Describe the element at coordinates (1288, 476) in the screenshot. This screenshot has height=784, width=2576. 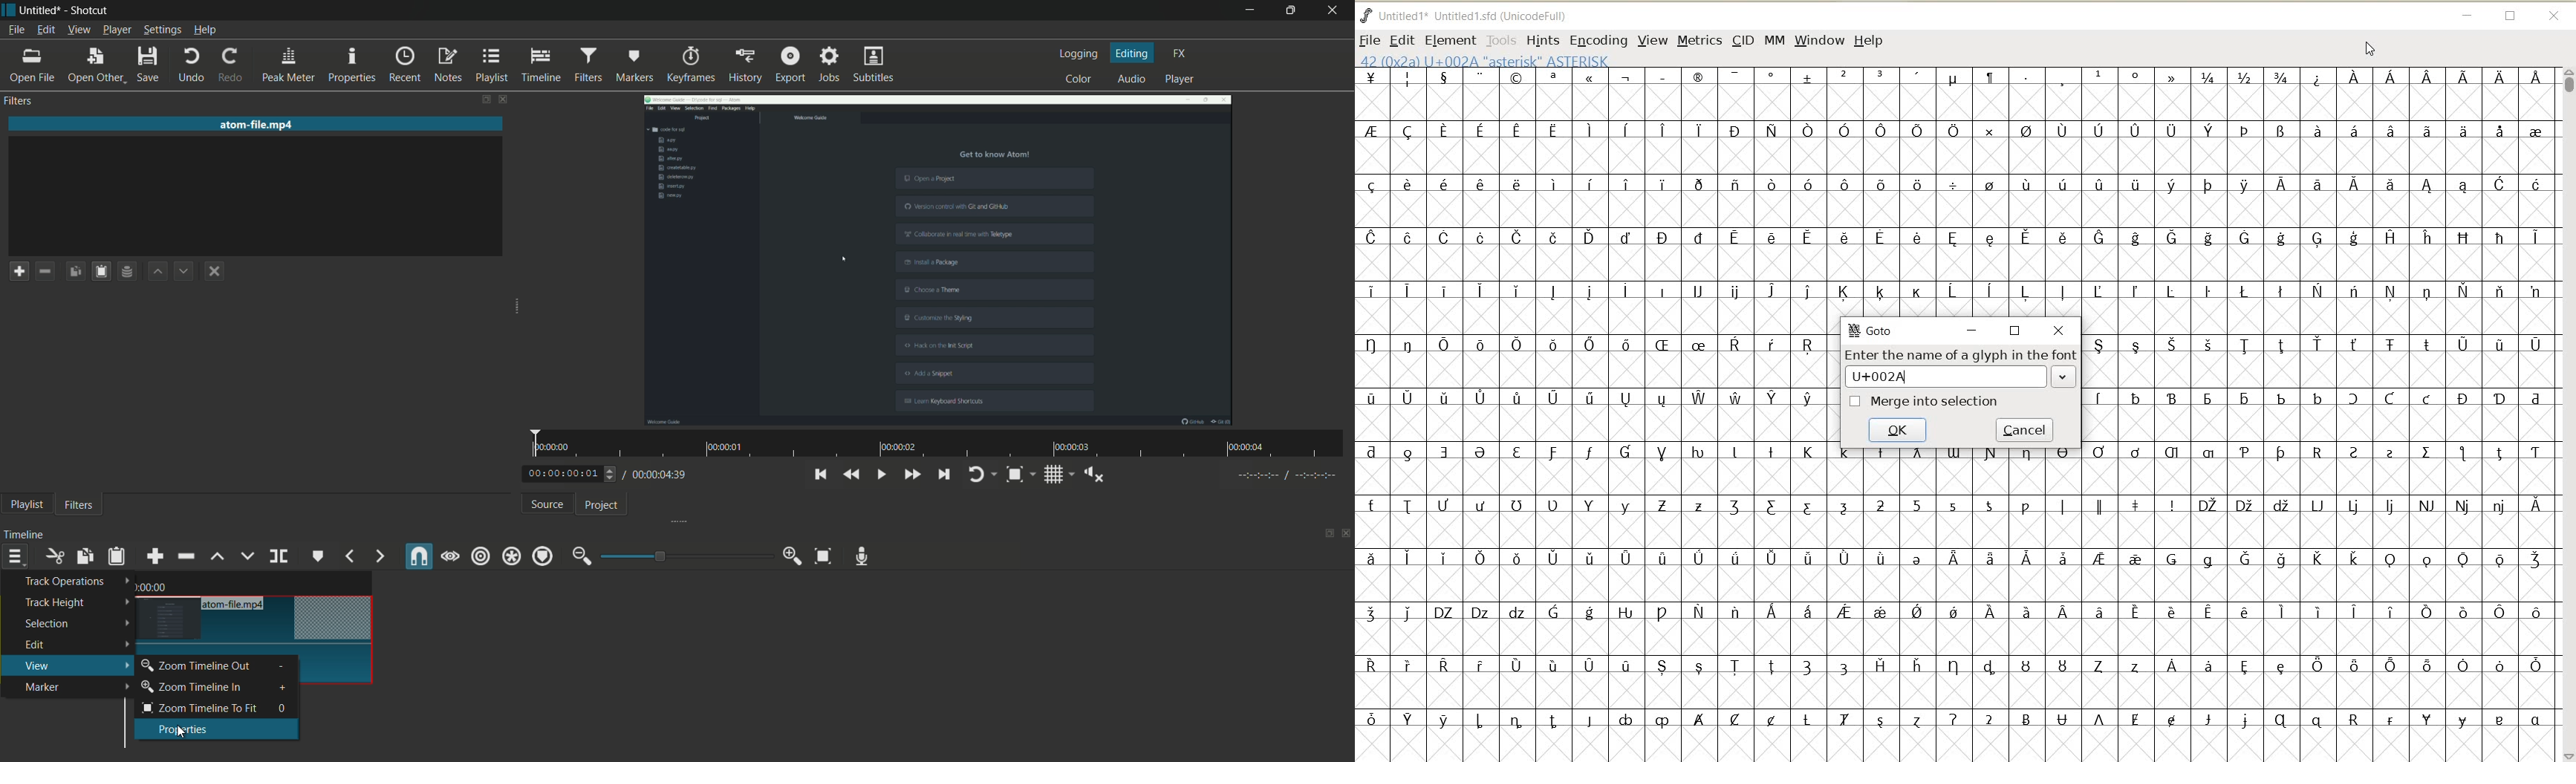
I see `in point` at that location.